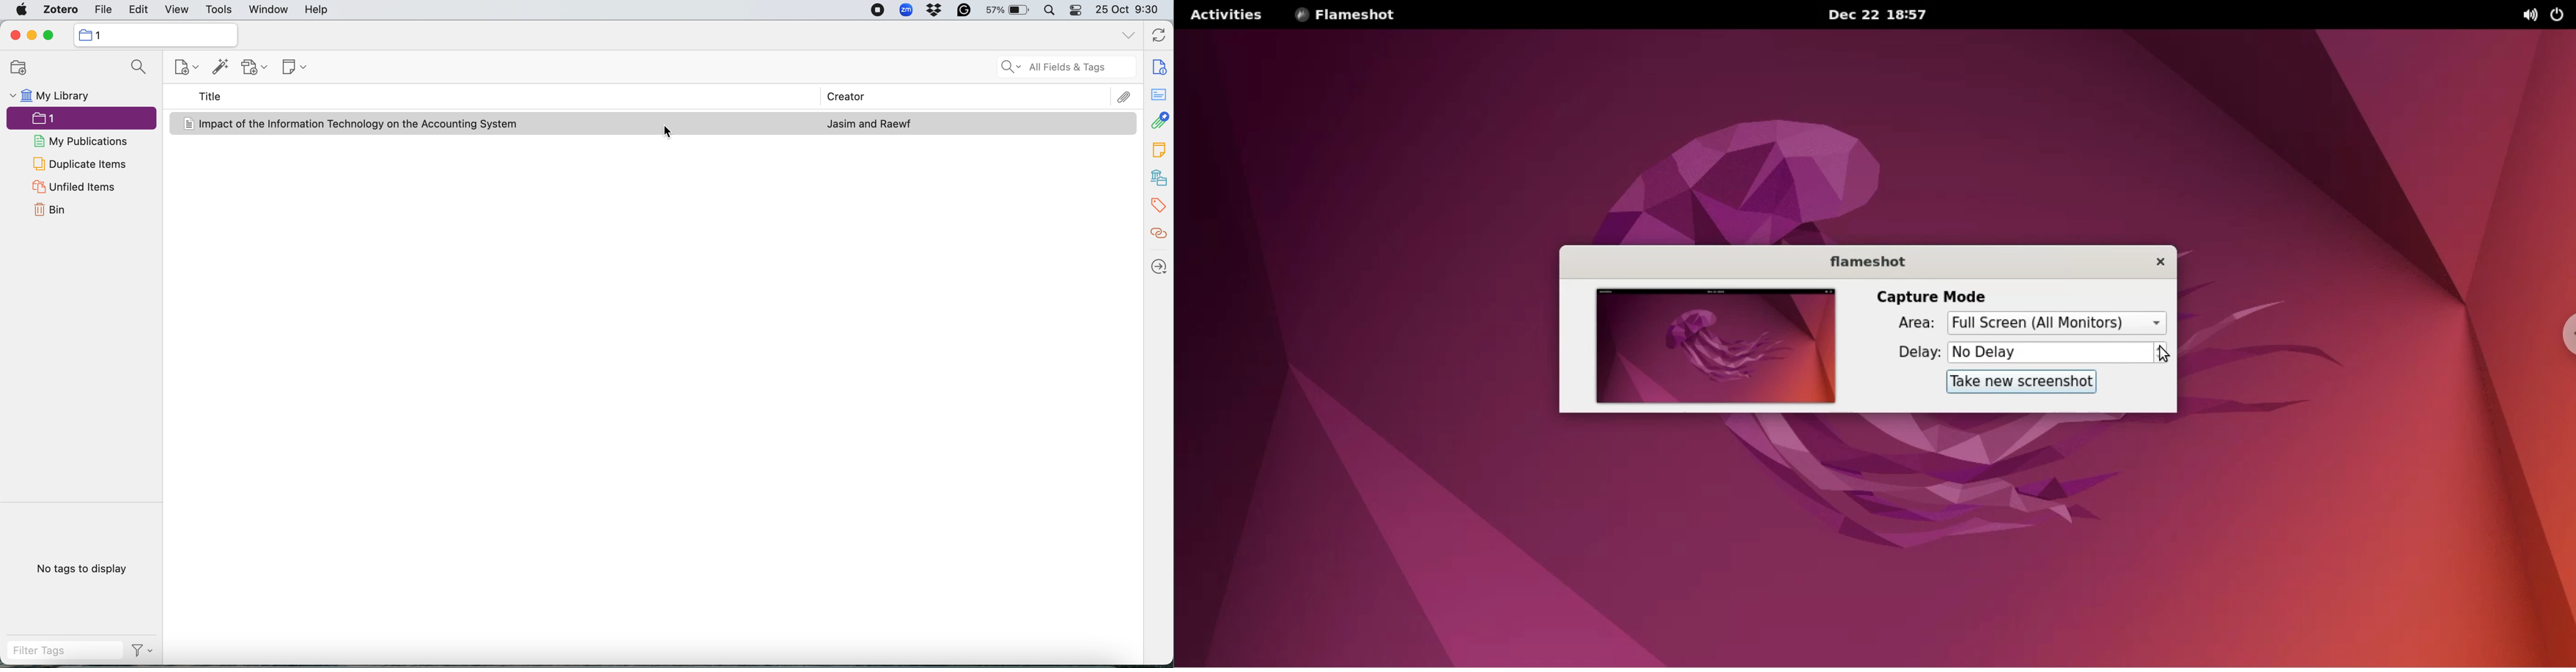 This screenshot has width=2576, height=672. What do you see at coordinates (966, 11) in the screenshot?
I see `grammarly` at bounding box center [966, 11].